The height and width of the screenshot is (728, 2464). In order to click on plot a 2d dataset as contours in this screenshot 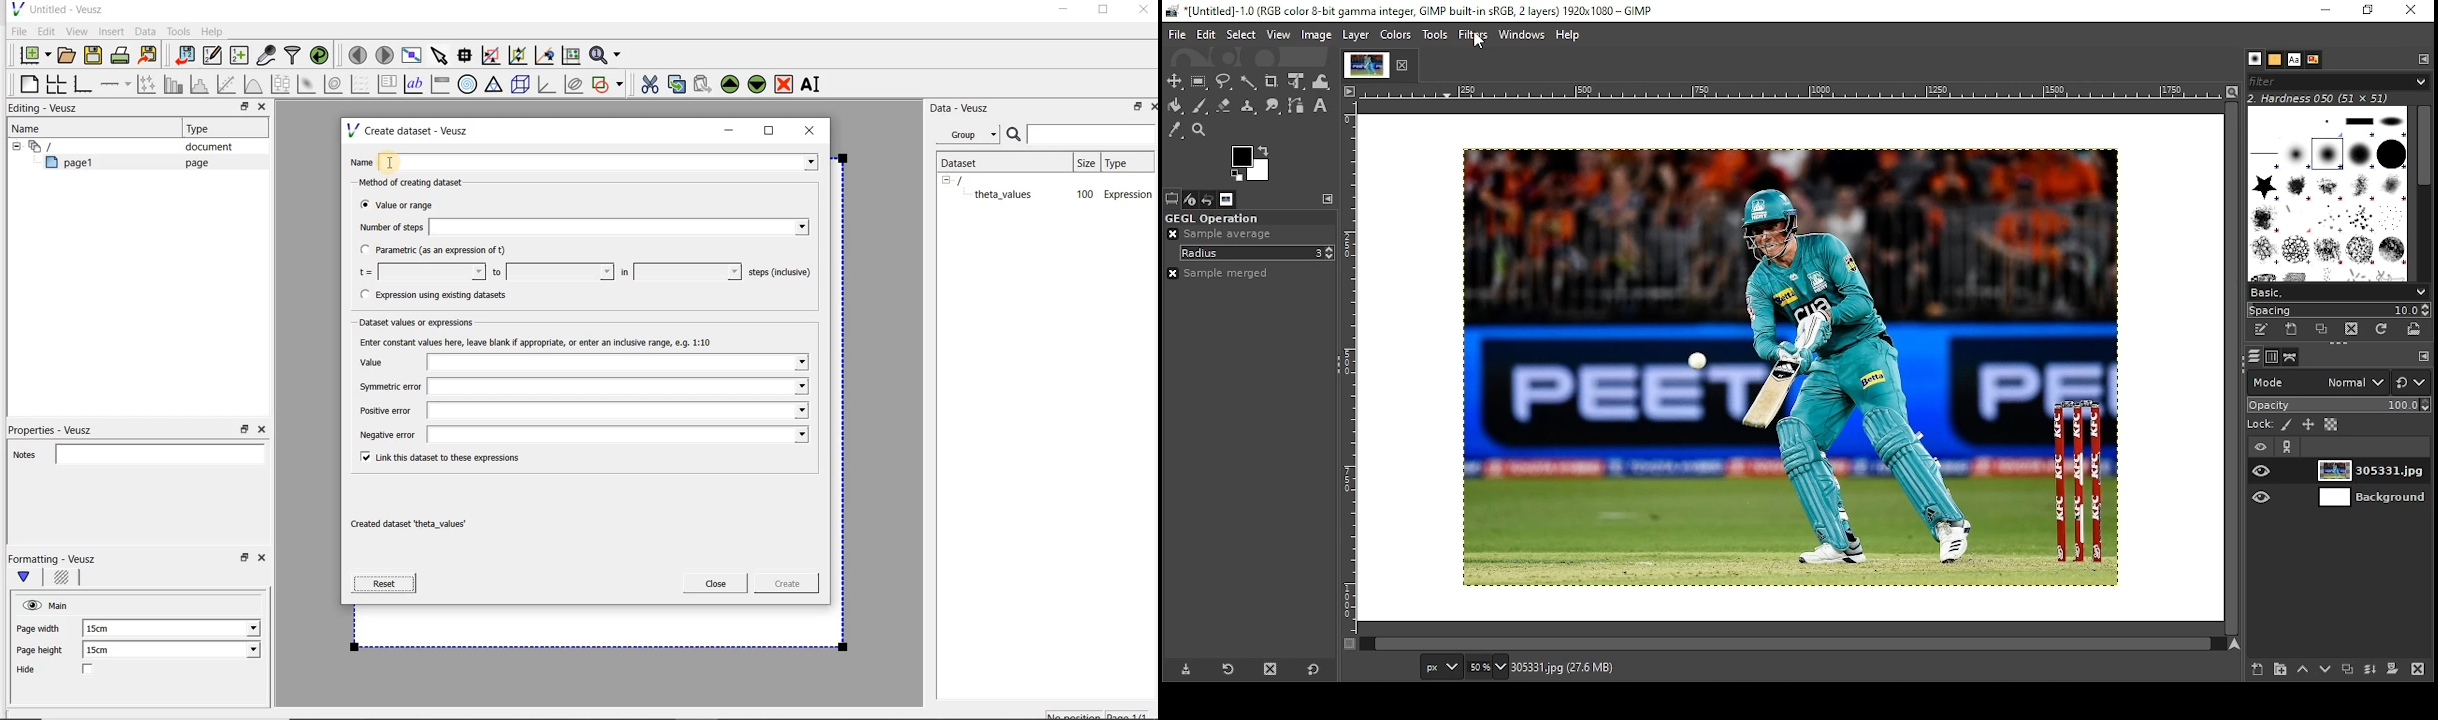, I will do `click(334, 84)`.